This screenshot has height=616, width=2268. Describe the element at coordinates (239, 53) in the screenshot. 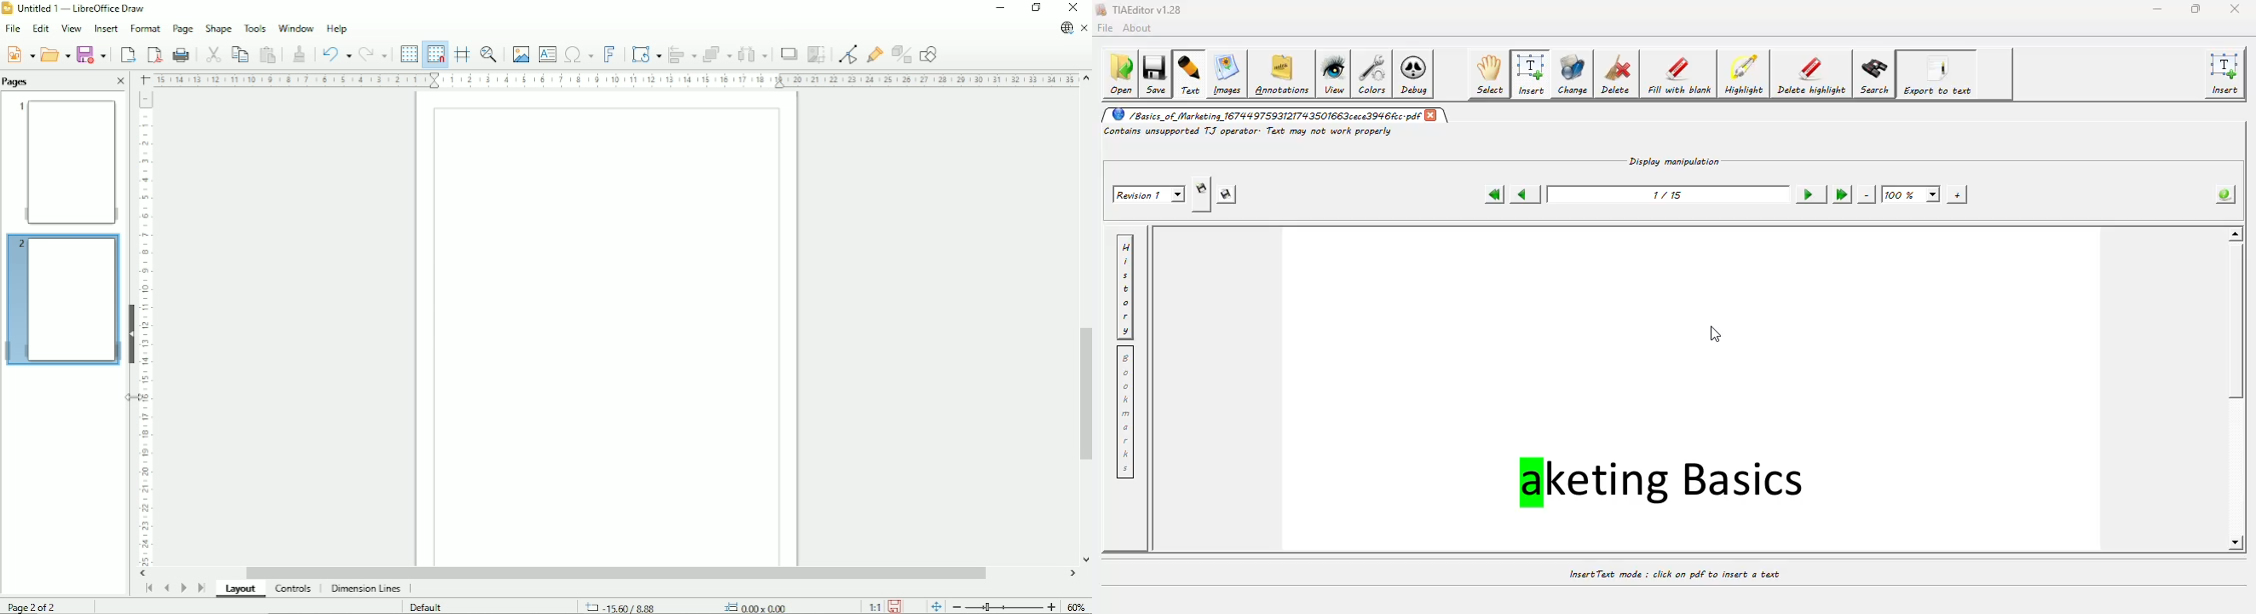

I see `Copy` at that location.